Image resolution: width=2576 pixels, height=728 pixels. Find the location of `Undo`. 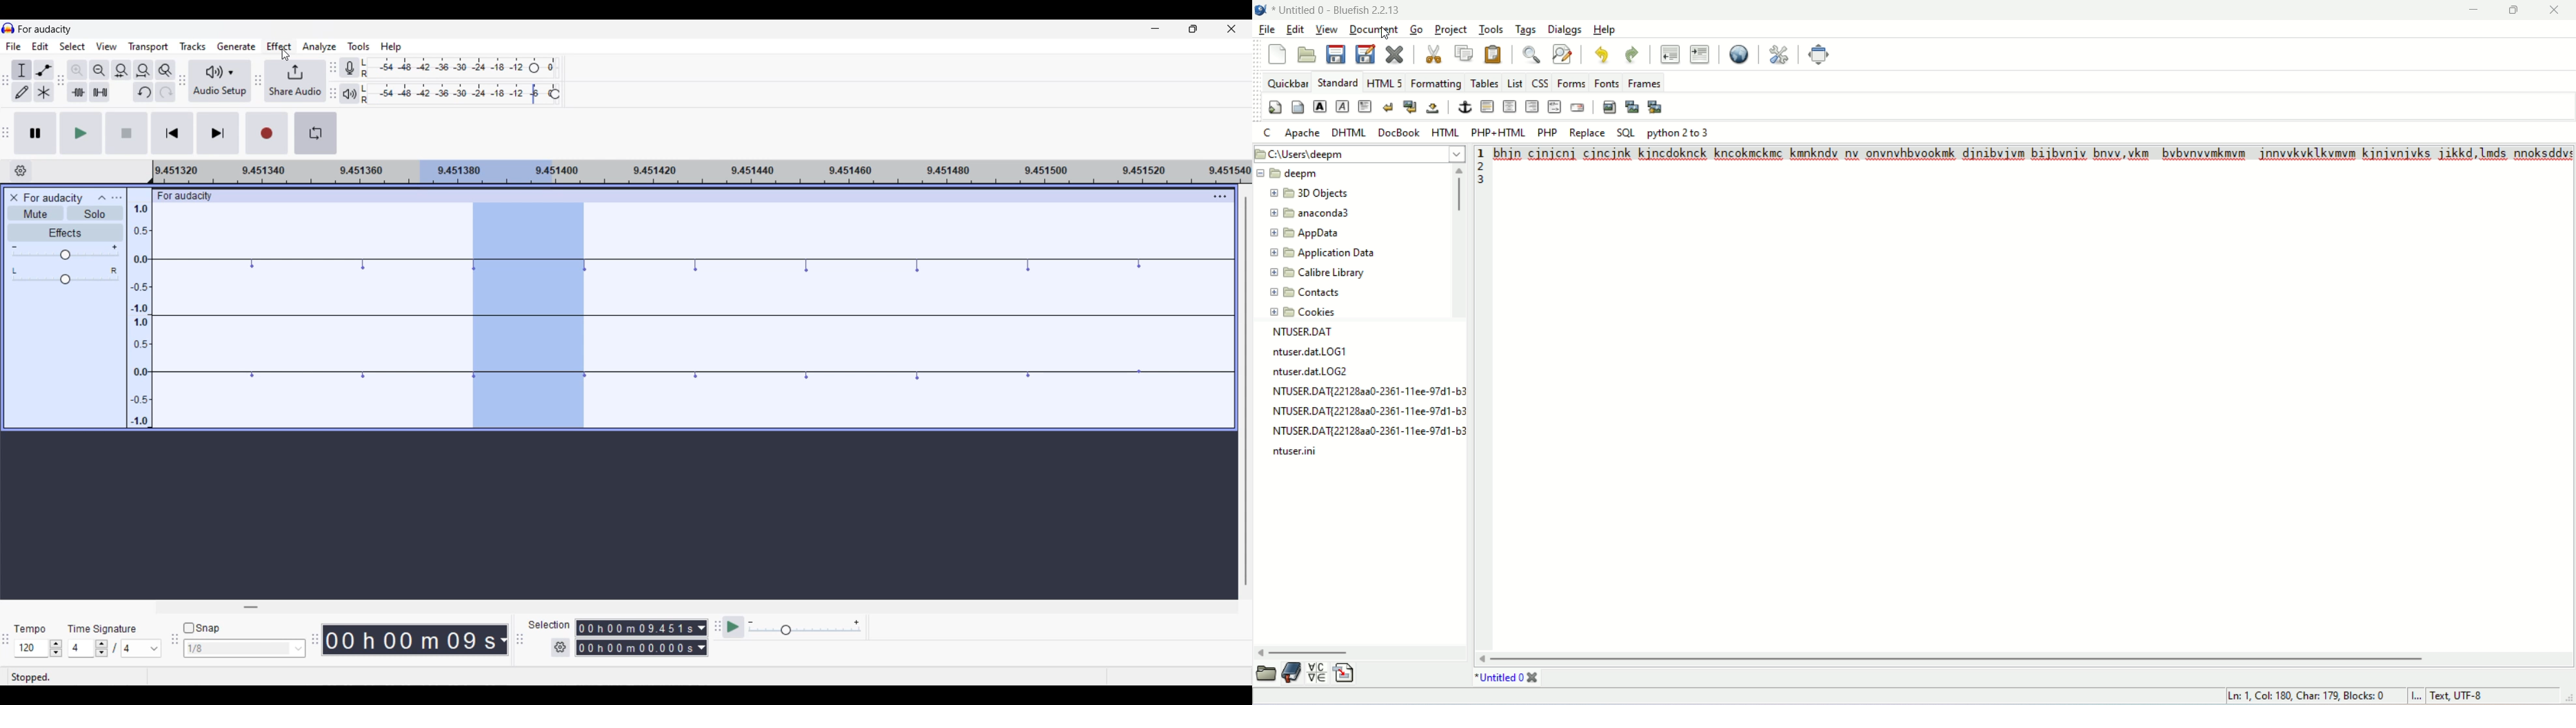

Undo is located at coordinates (144, 91).